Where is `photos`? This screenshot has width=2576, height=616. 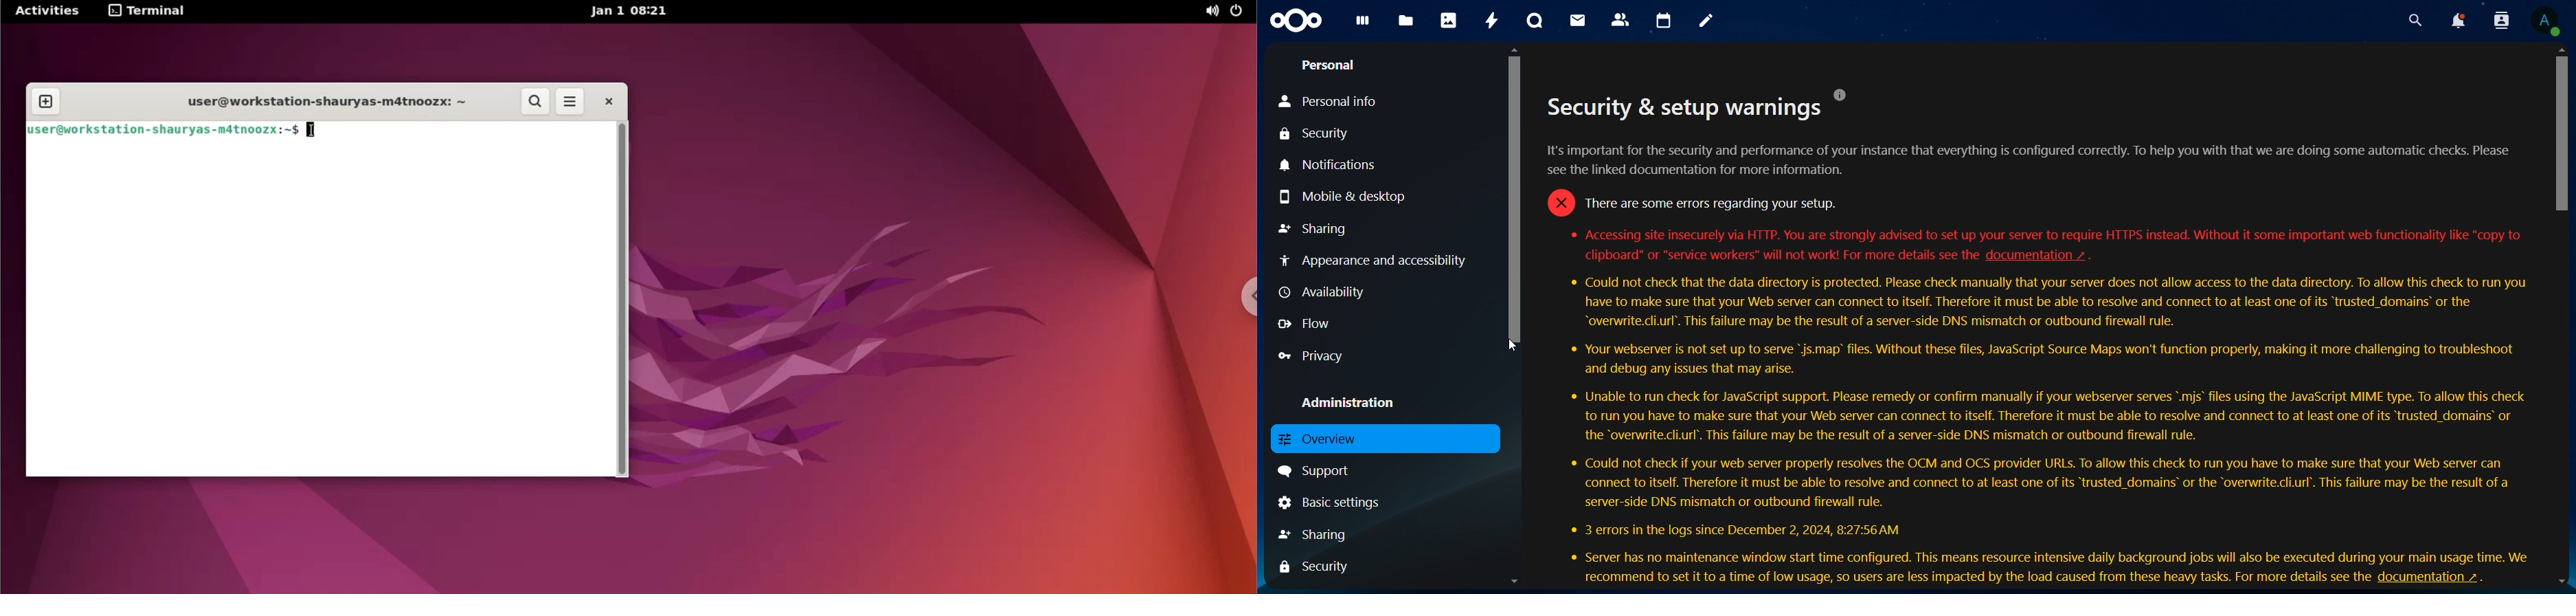 photos is located at coordinates (1449, 20).